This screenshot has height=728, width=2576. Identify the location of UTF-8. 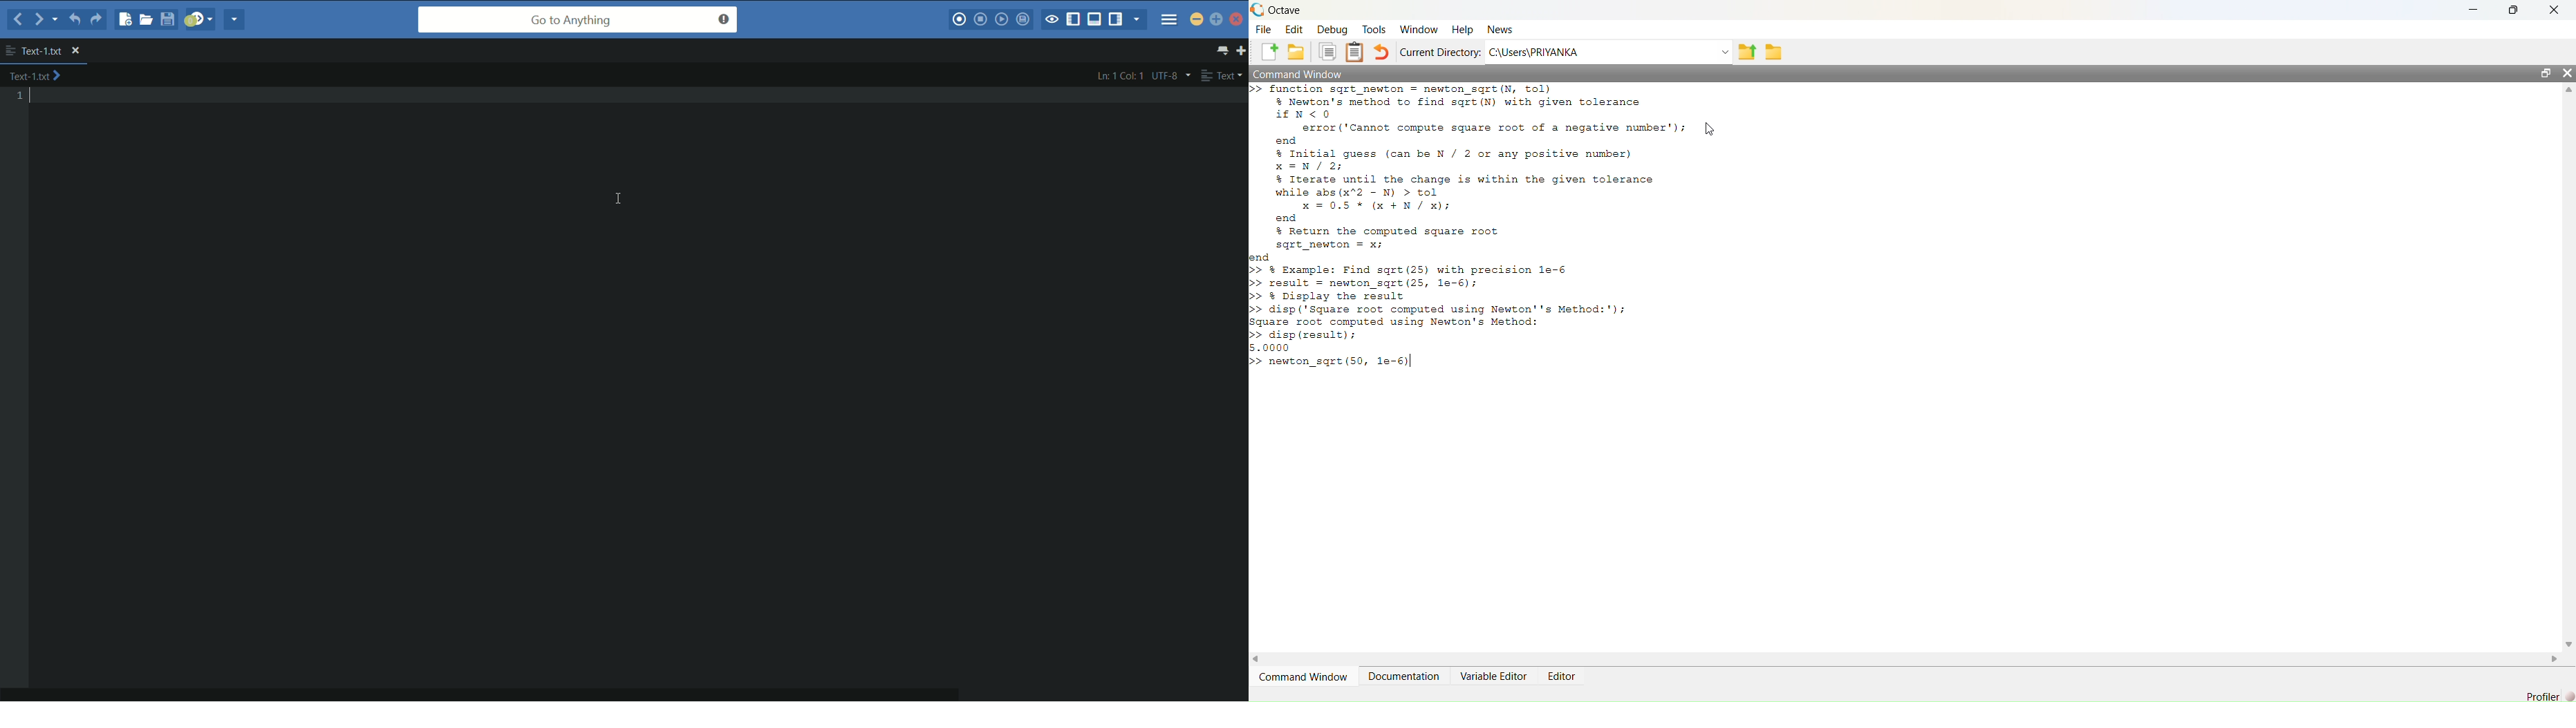
(1169, 75).